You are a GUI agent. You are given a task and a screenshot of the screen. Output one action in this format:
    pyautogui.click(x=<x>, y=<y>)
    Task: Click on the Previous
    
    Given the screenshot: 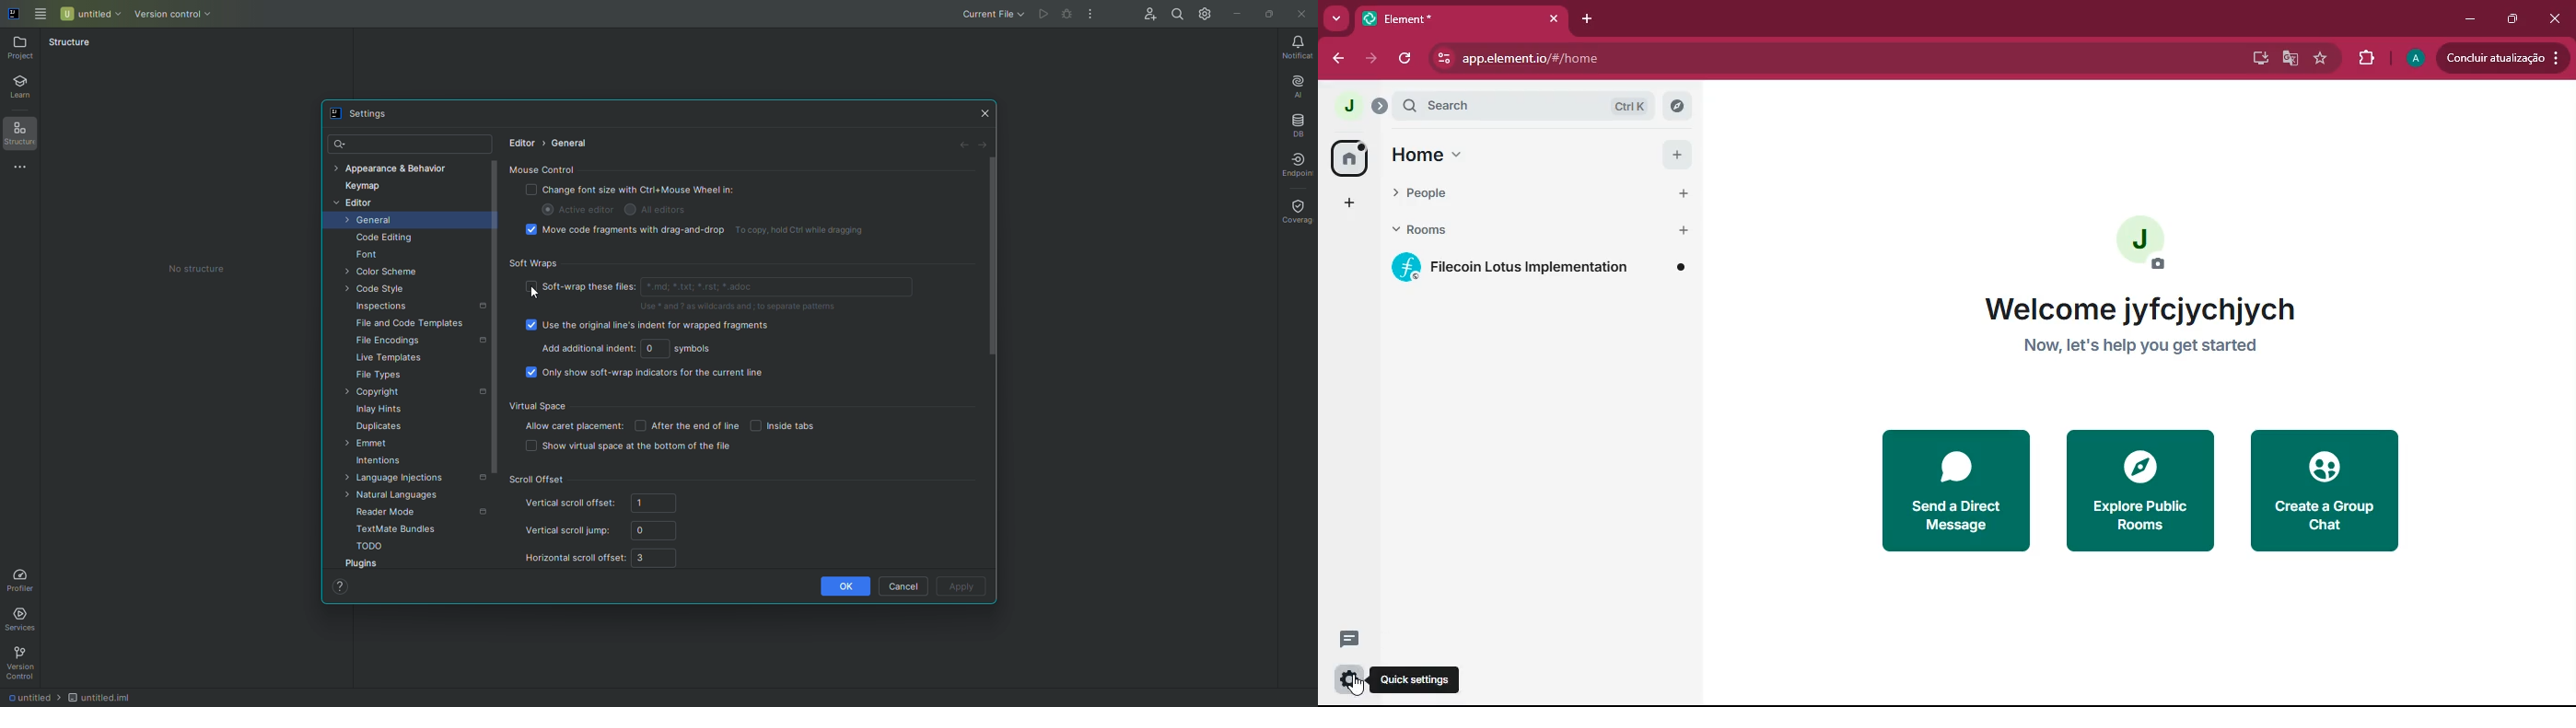 What is the action you would take?
    pyautogui.click(x=963, y=146)
    